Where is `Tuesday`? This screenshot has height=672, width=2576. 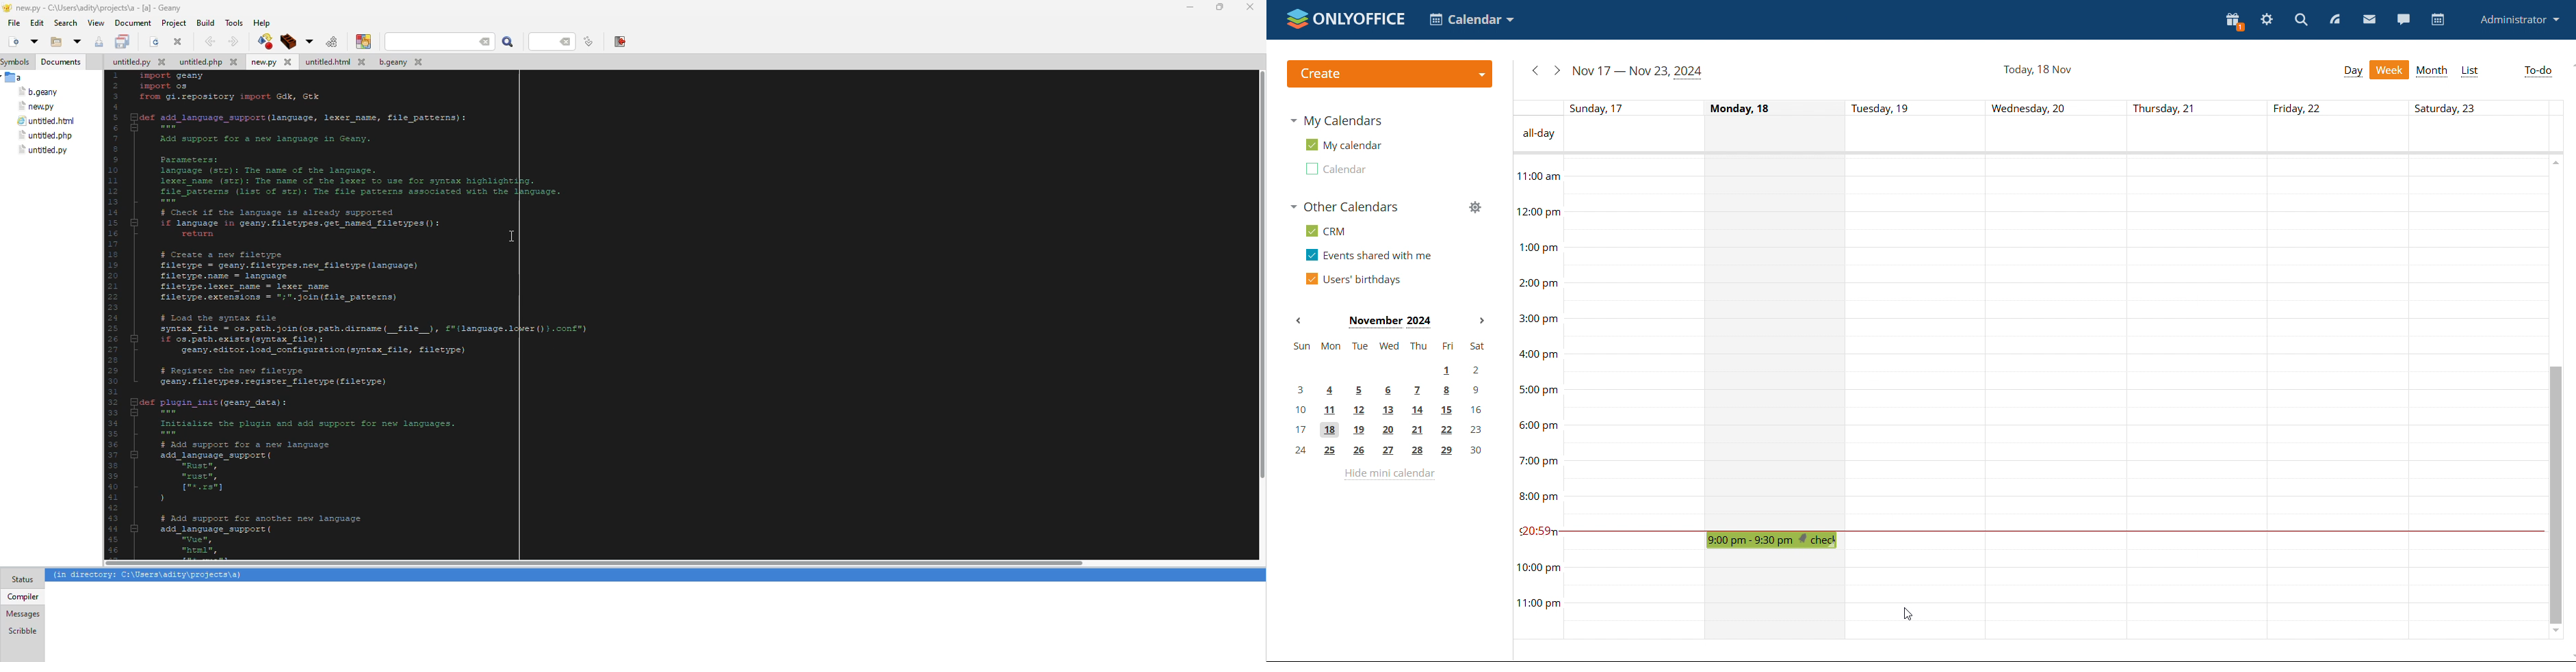 Tuesday is located at coordinates (1916, 399).